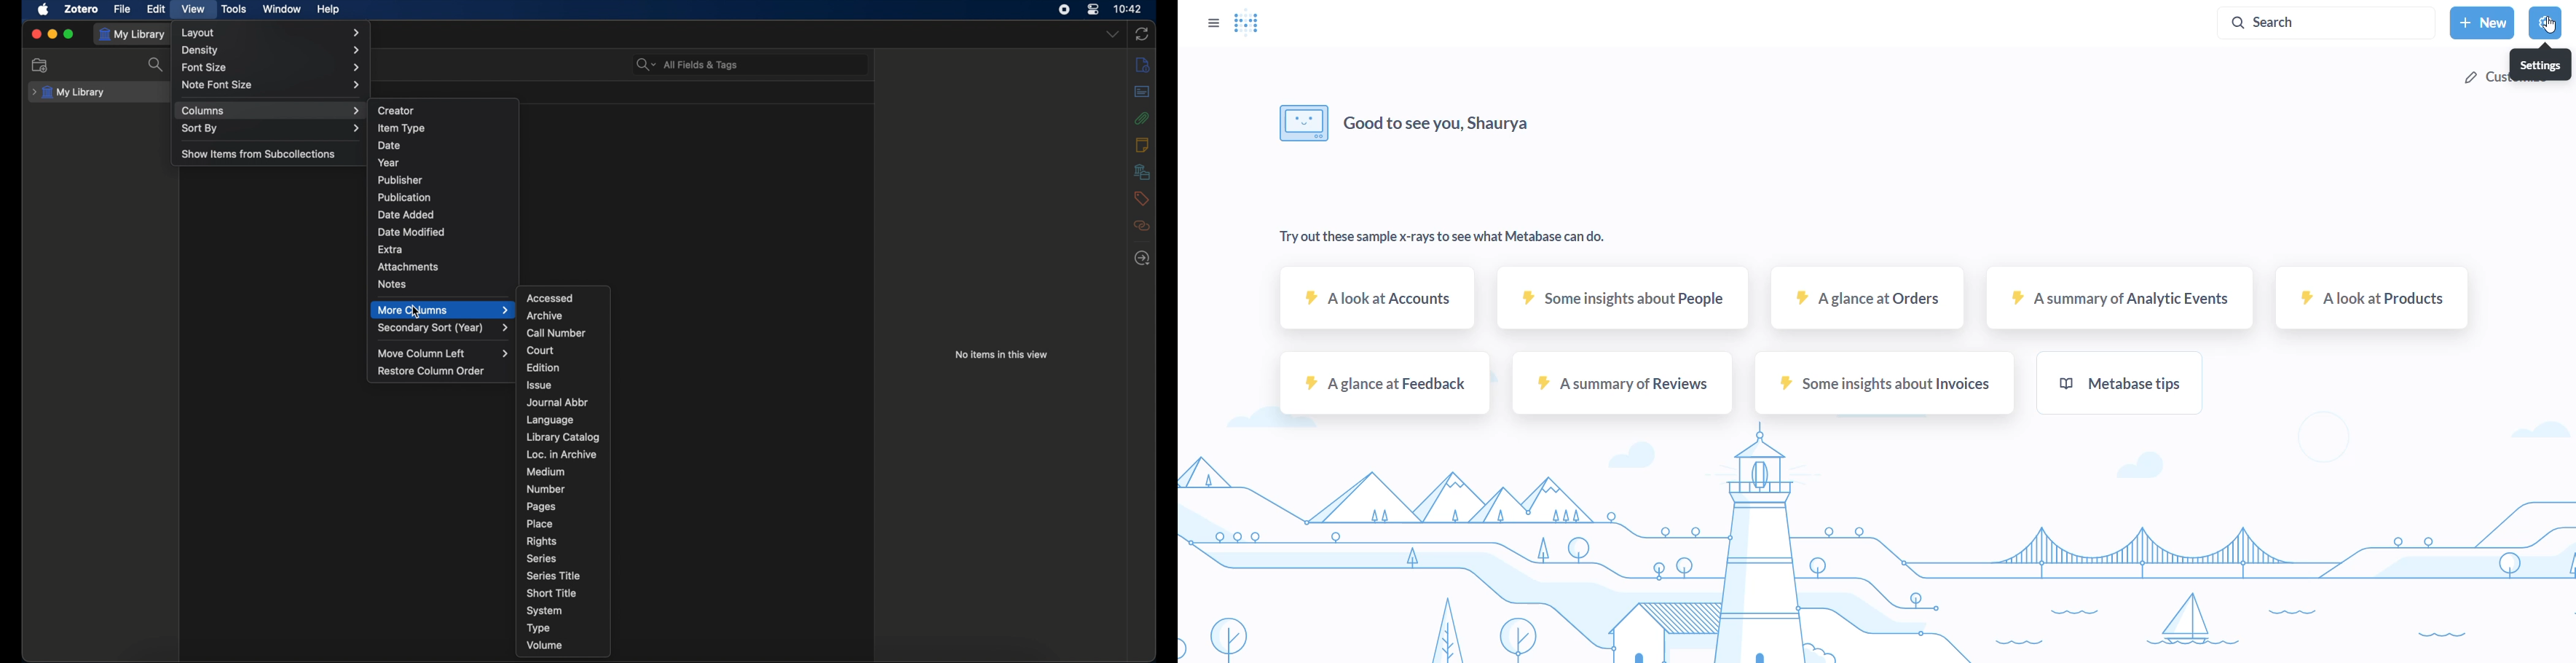 The image size is (2576, 672). What do you see at coordinates (389, 163) in the screenshot?
I see `year` at bounding box center [389, 163].